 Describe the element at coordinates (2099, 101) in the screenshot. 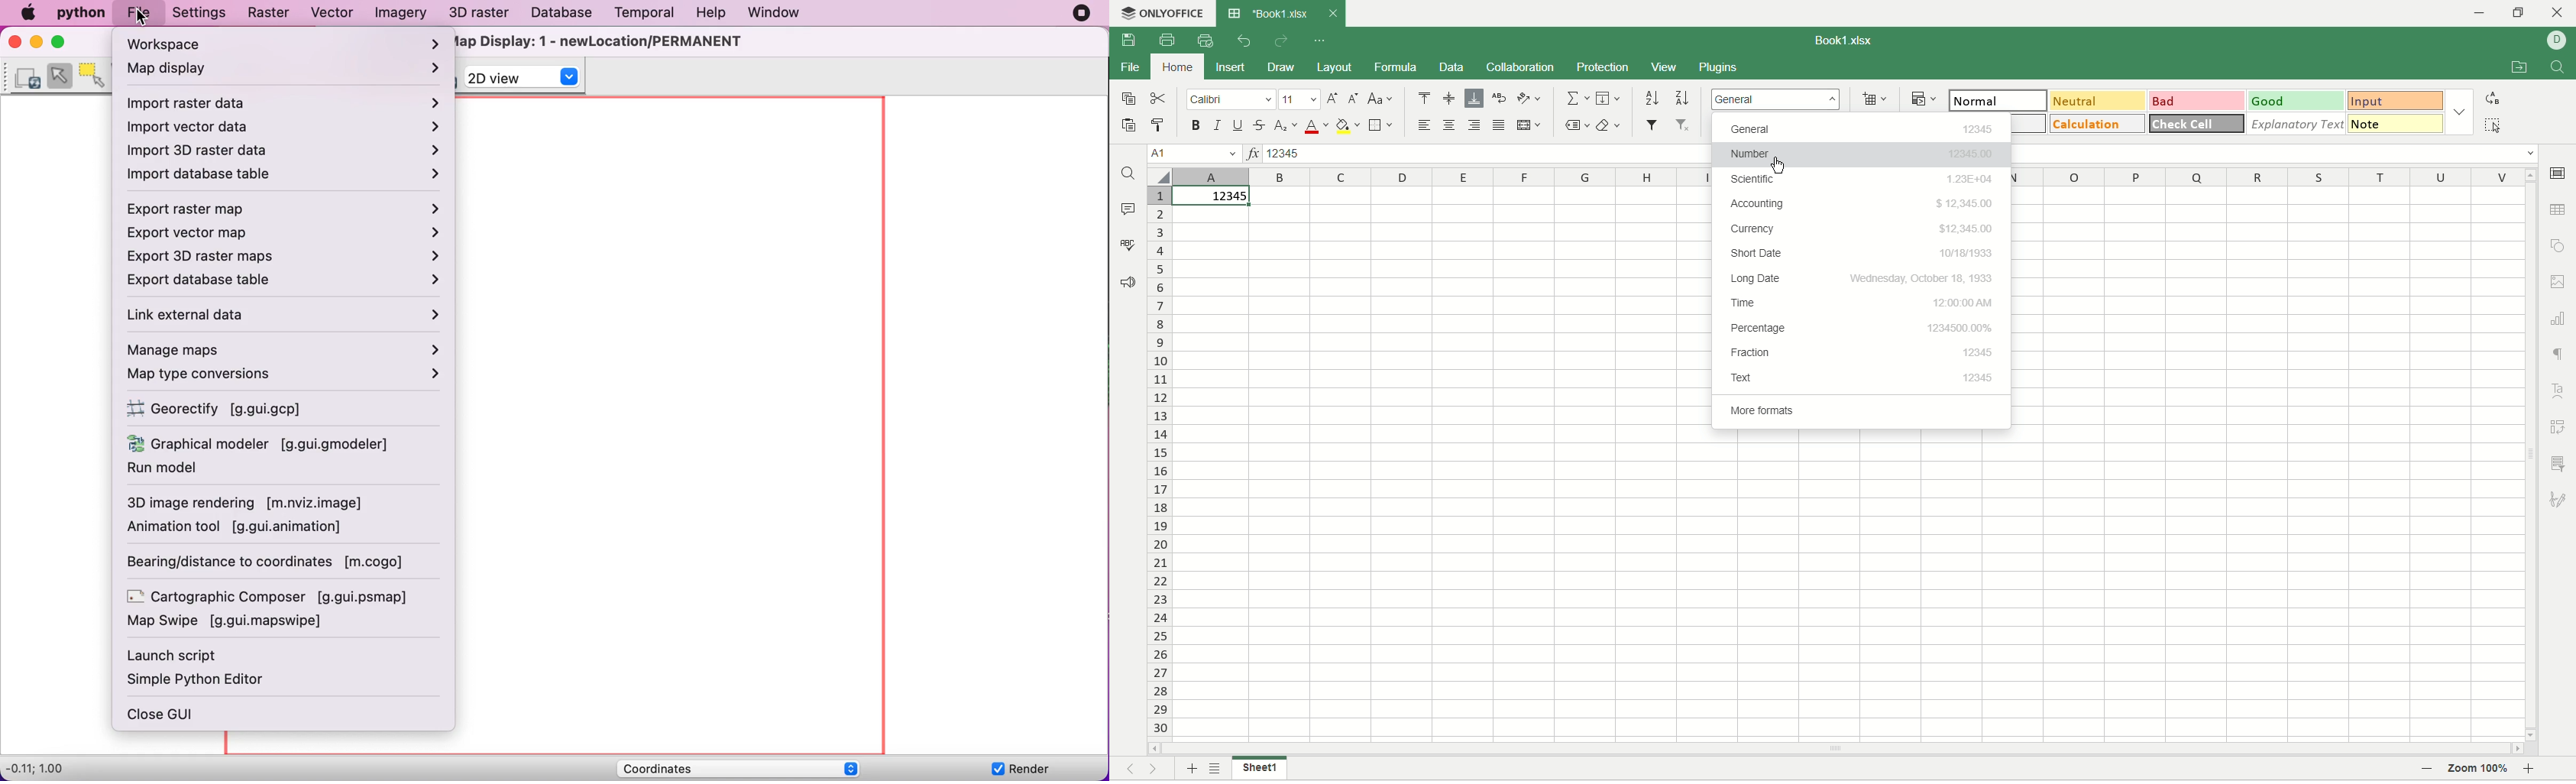

I see `neutral` at that location.